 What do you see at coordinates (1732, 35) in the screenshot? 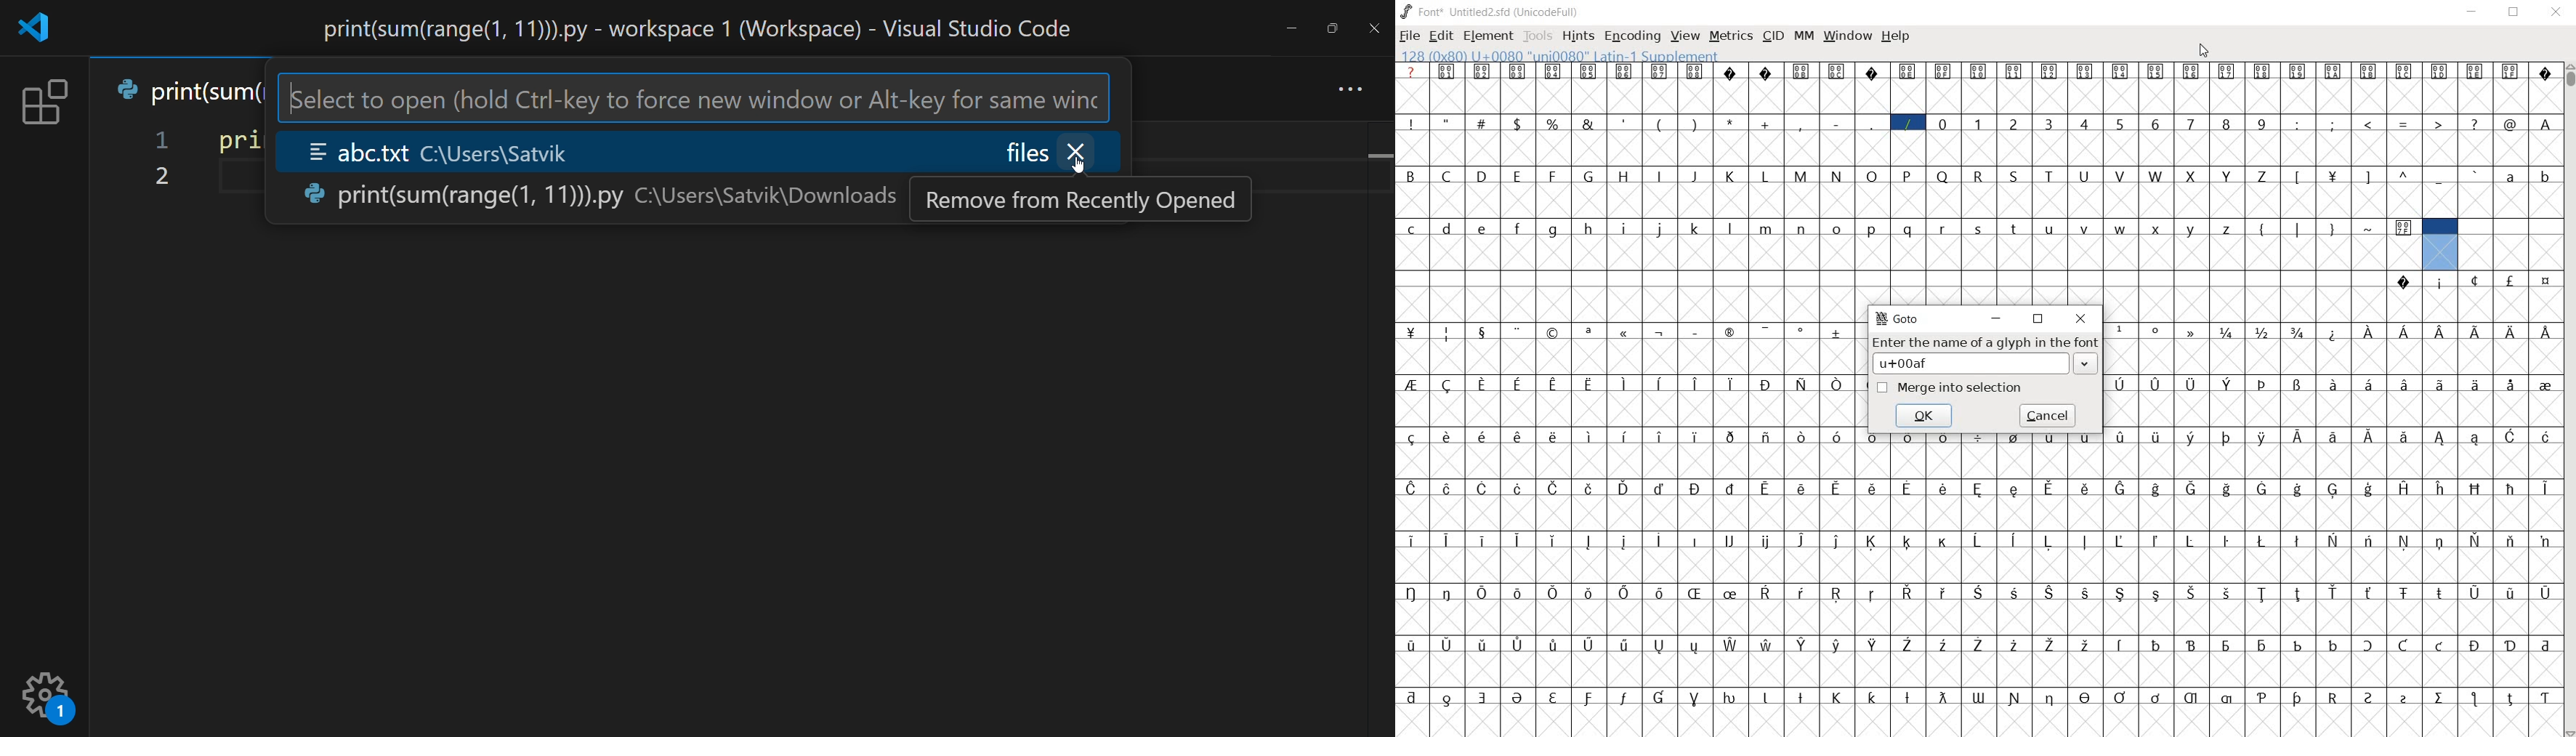
I see `metrics` at bounding box center [1732, 35].